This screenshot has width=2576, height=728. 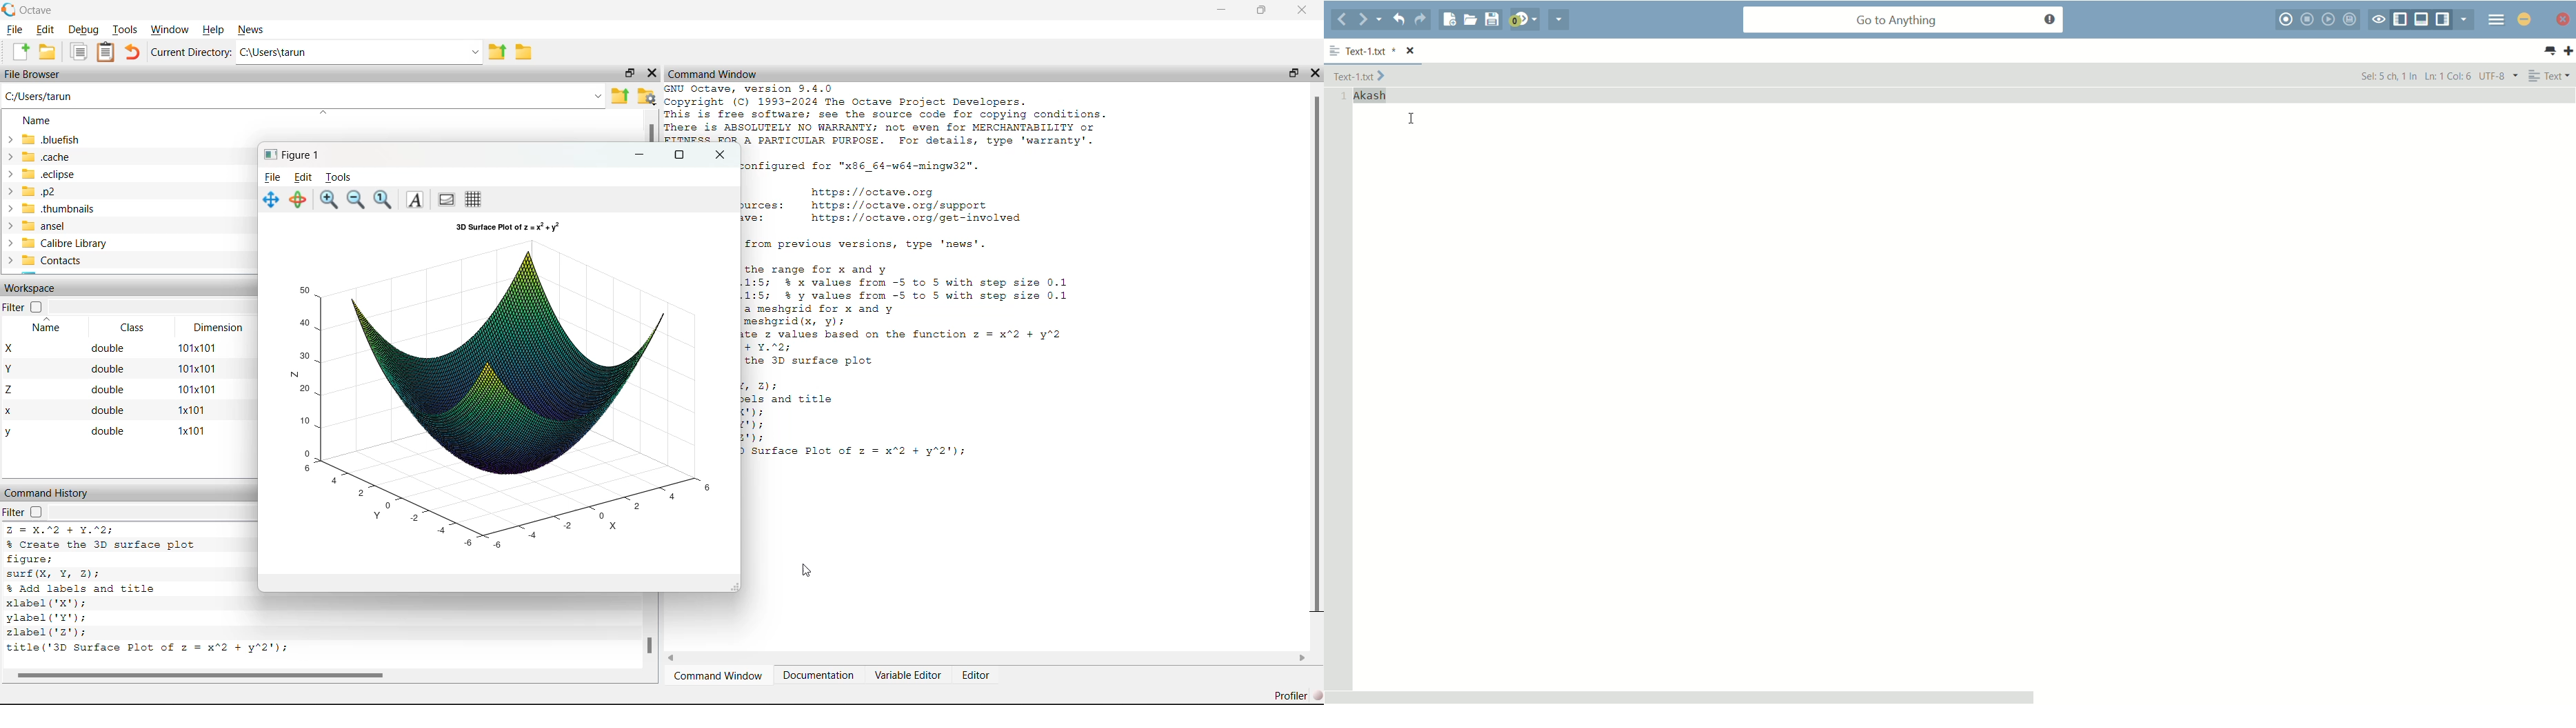 What do you see at coordinates (915, 301) in the screenshot?
I see `the range for x and y

1:5; % x values from -5 to 5 with step size 0.1
1:5; % y values from -5 to 5 with step size 0.1
a meshgrid for x and y

meshgrid(x, vy);

te z values based on the function z = x*2 + y*2
+ Y.%2;

the 3D surface plot` at bounding box center [915, 301].